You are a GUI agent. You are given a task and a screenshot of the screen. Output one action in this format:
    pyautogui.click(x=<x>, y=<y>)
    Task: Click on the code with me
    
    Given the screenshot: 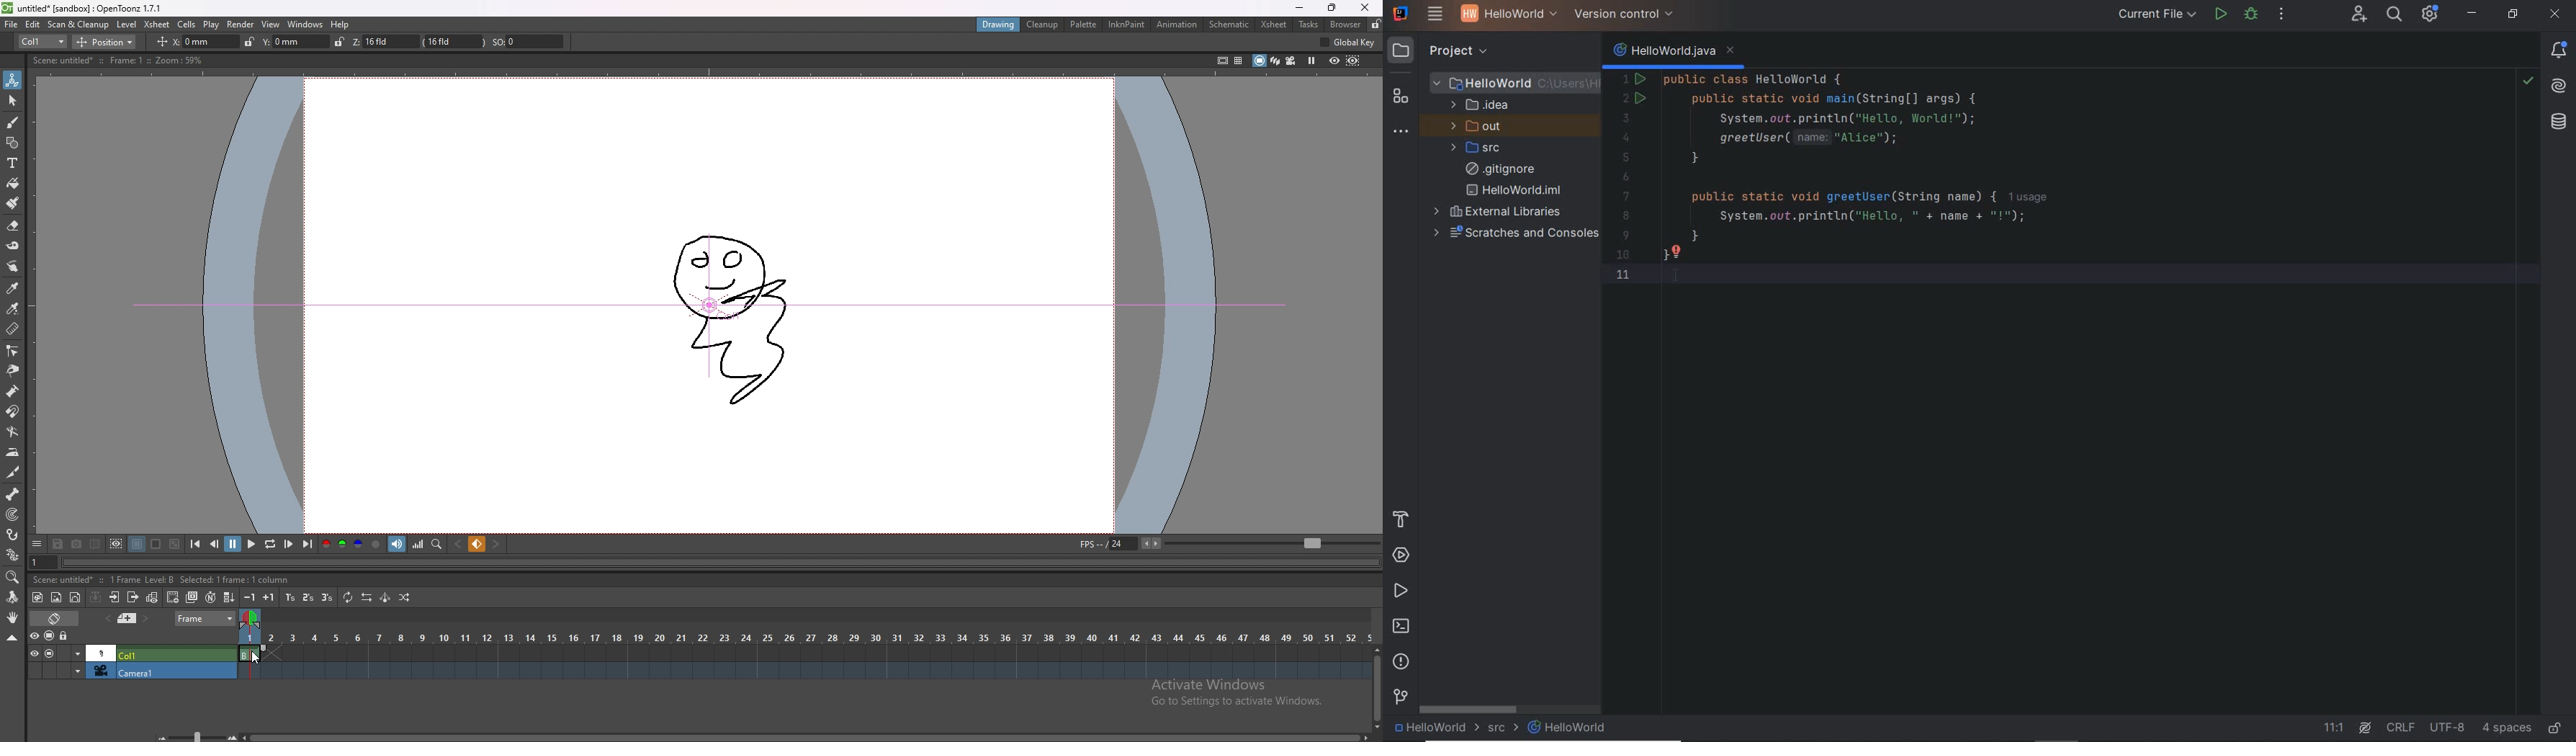 What is the action you would take?
    pyautogui.click(x=2359, y=14)
    